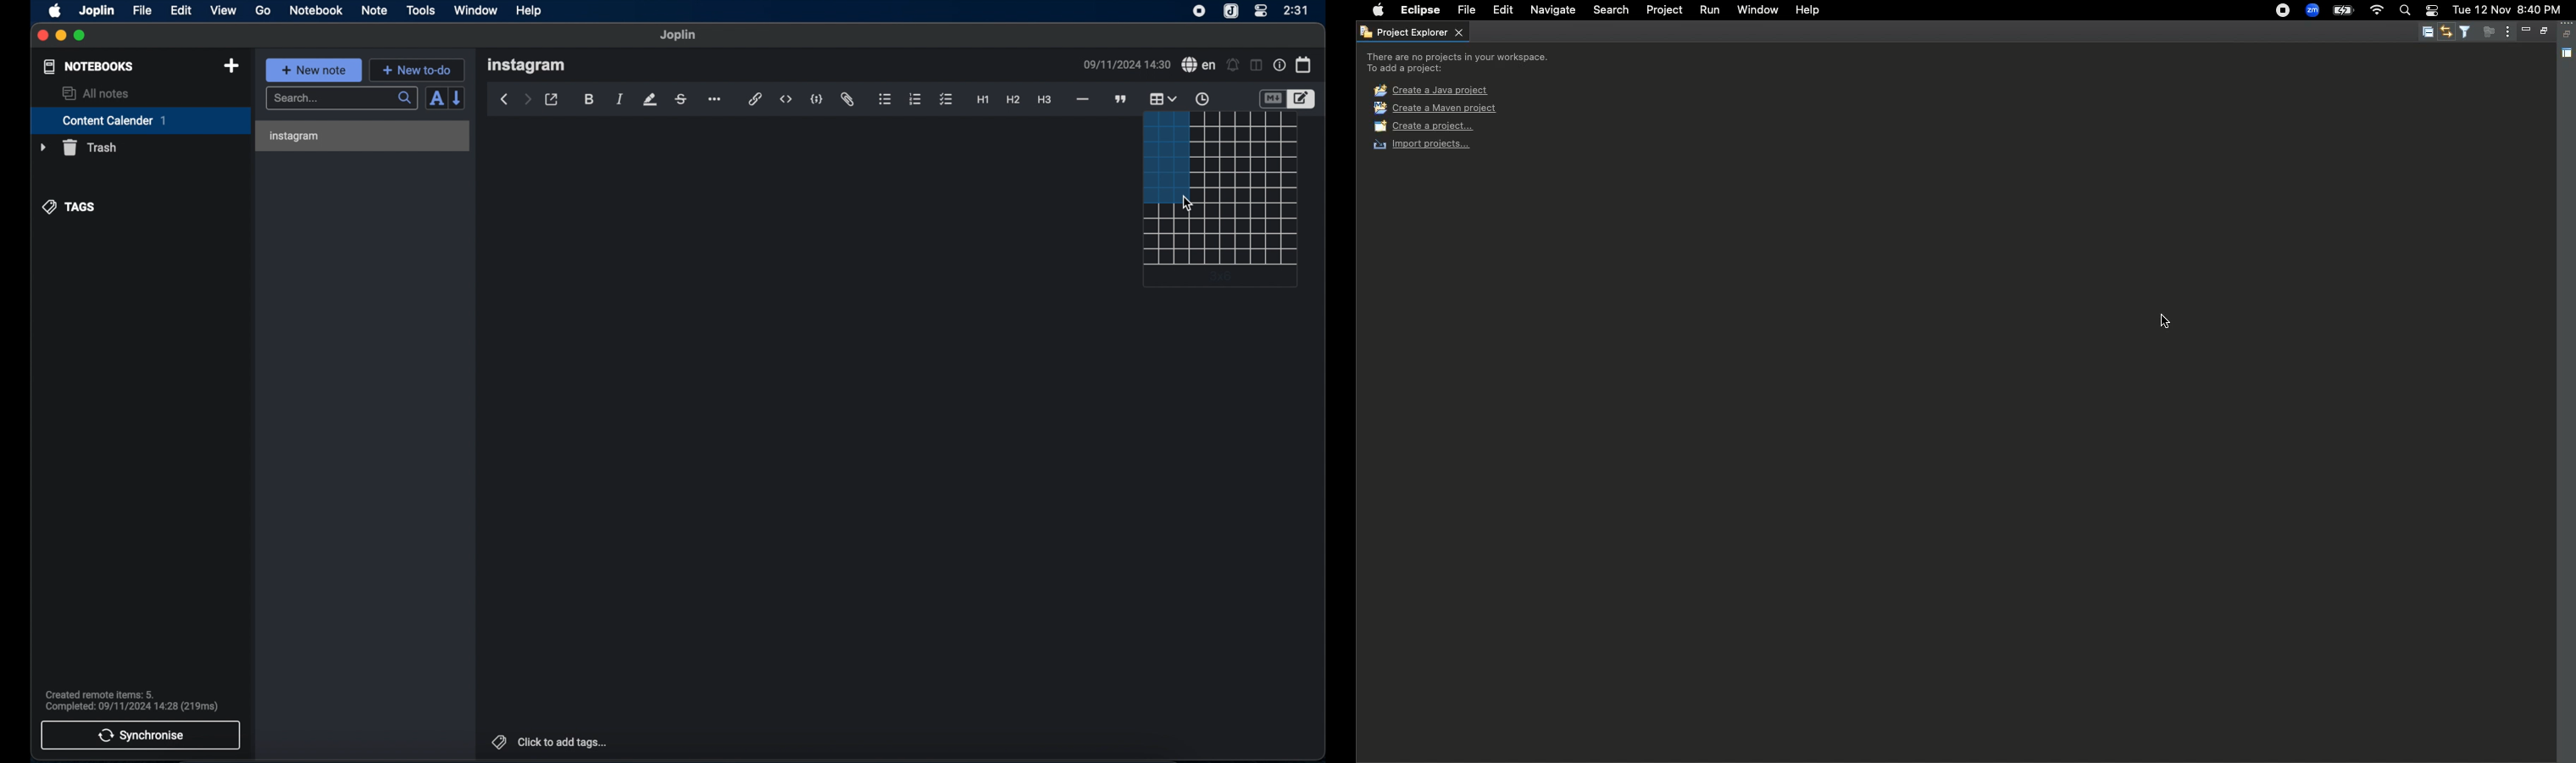 This screenshot has width=2576, height=784. What do you see at coordinates (679, 35) in the screenshot?
I see `Joplin` at bounding box center [679, 35].